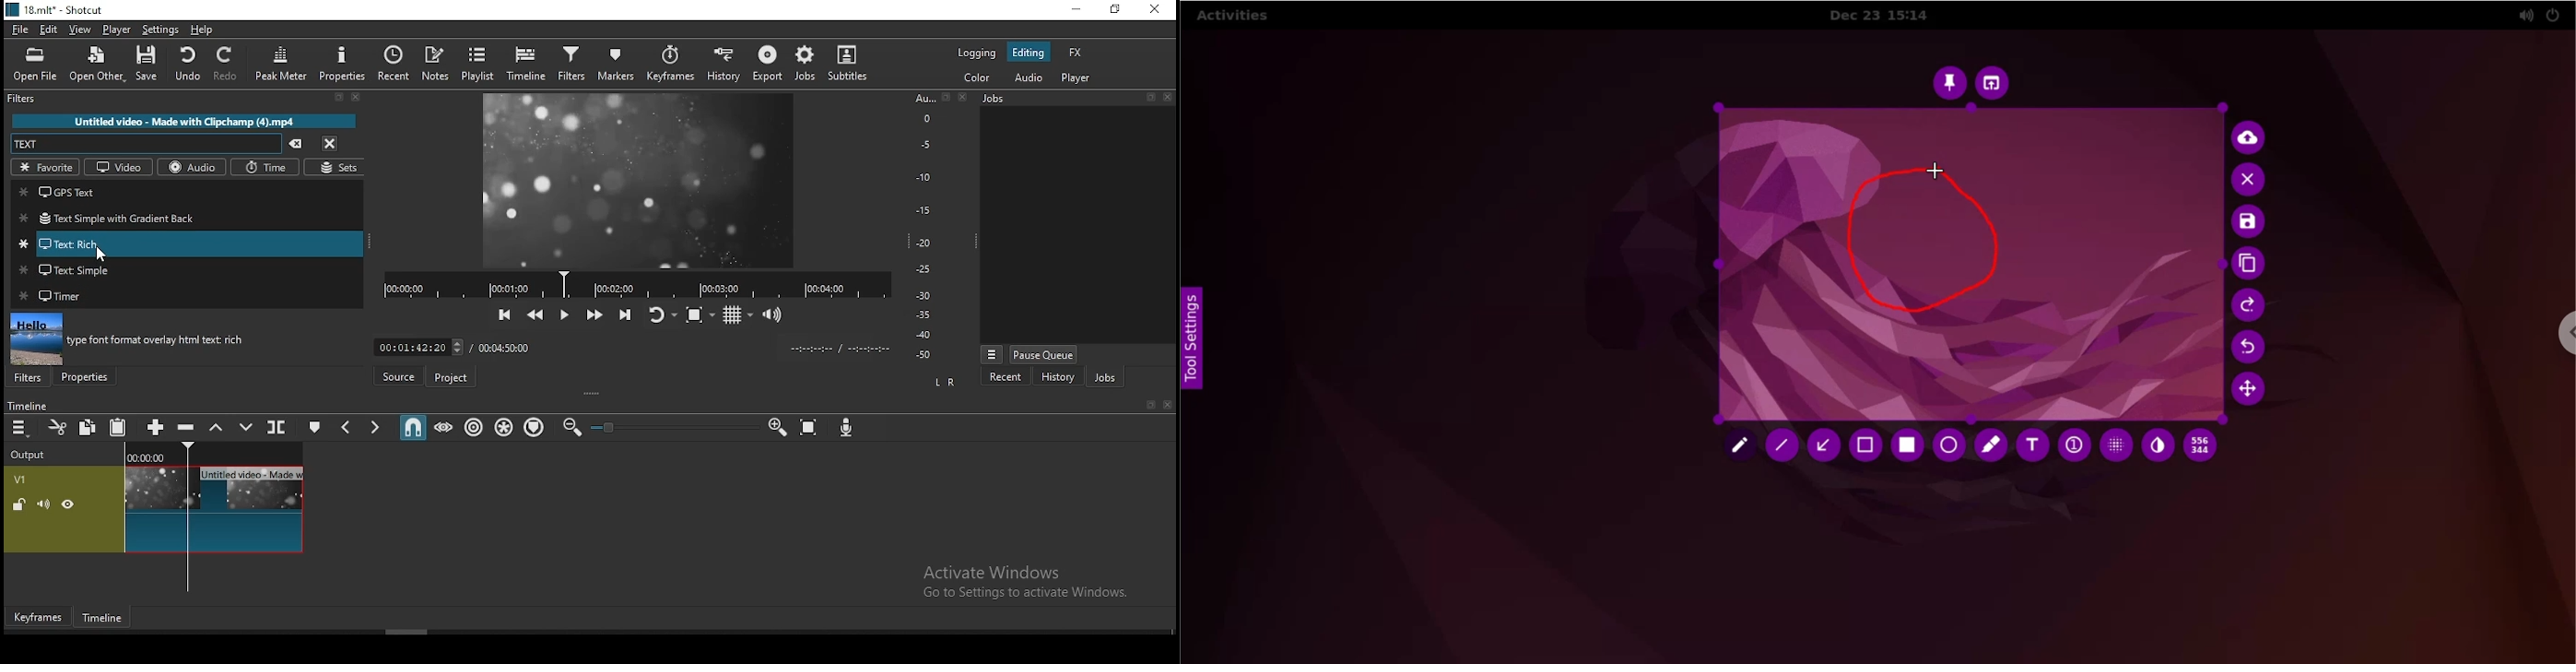 The width and height of the screenshot is (2576, 672). I want to click on timeline settings, so click(20, 426).